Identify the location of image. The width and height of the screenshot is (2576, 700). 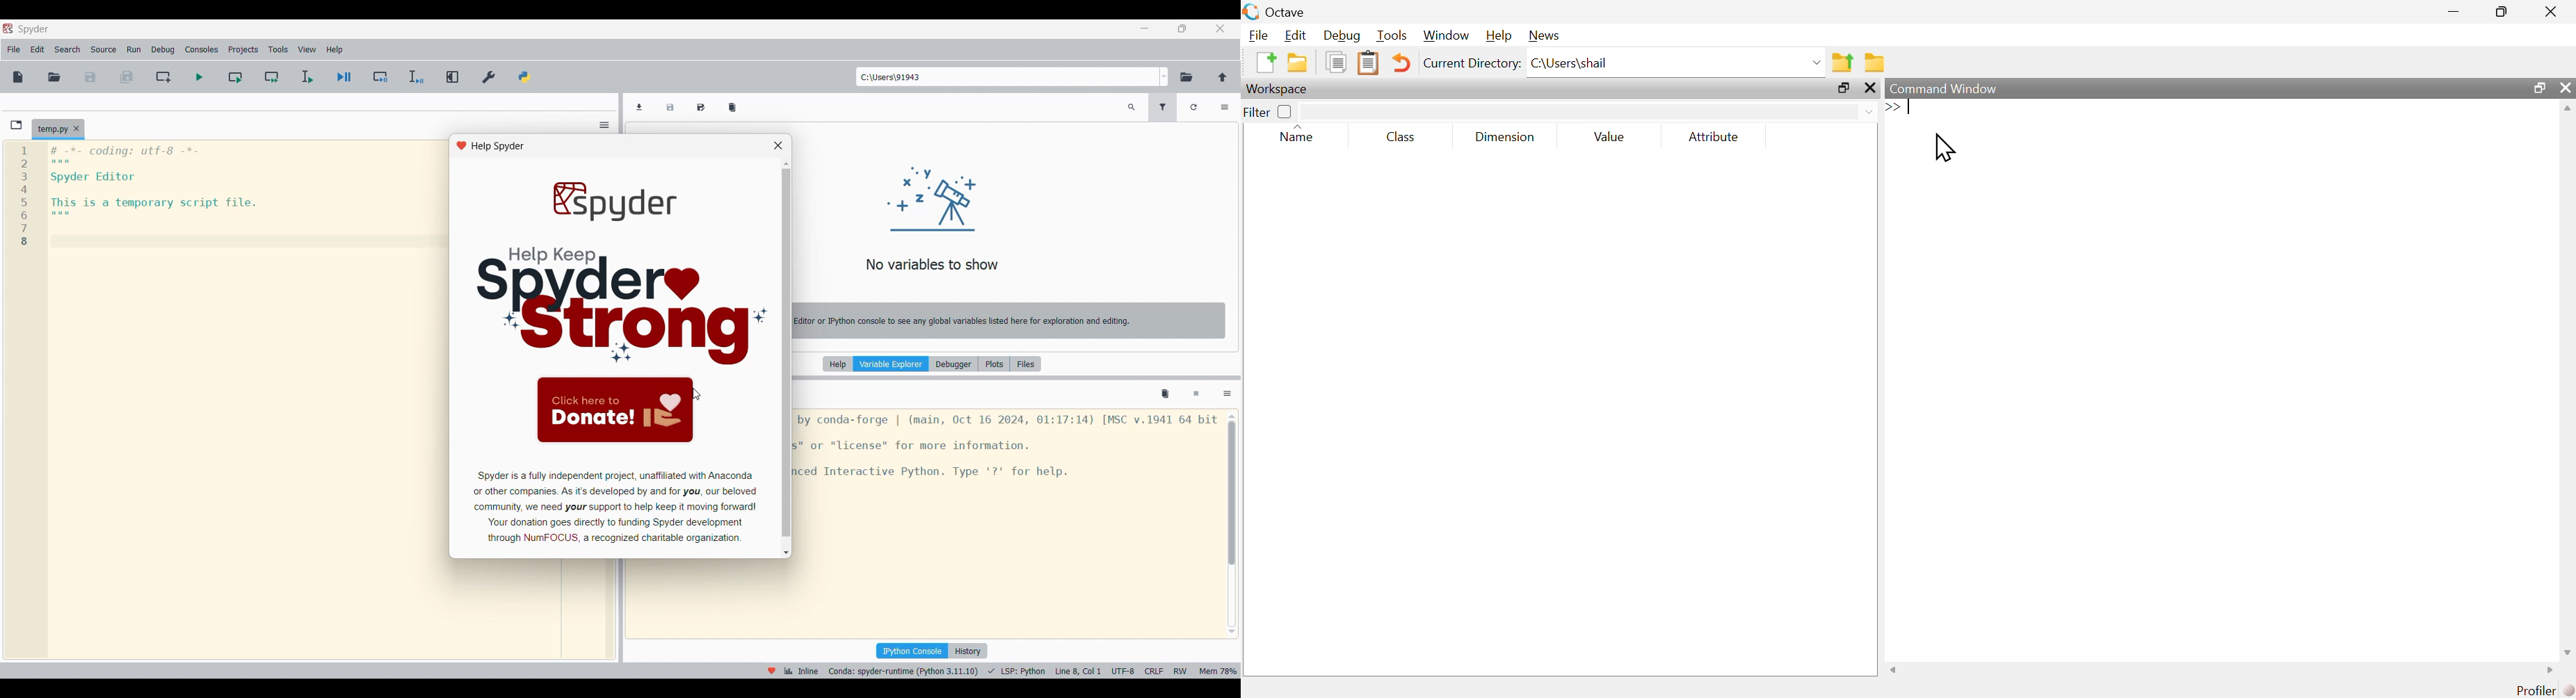
(609, 271).